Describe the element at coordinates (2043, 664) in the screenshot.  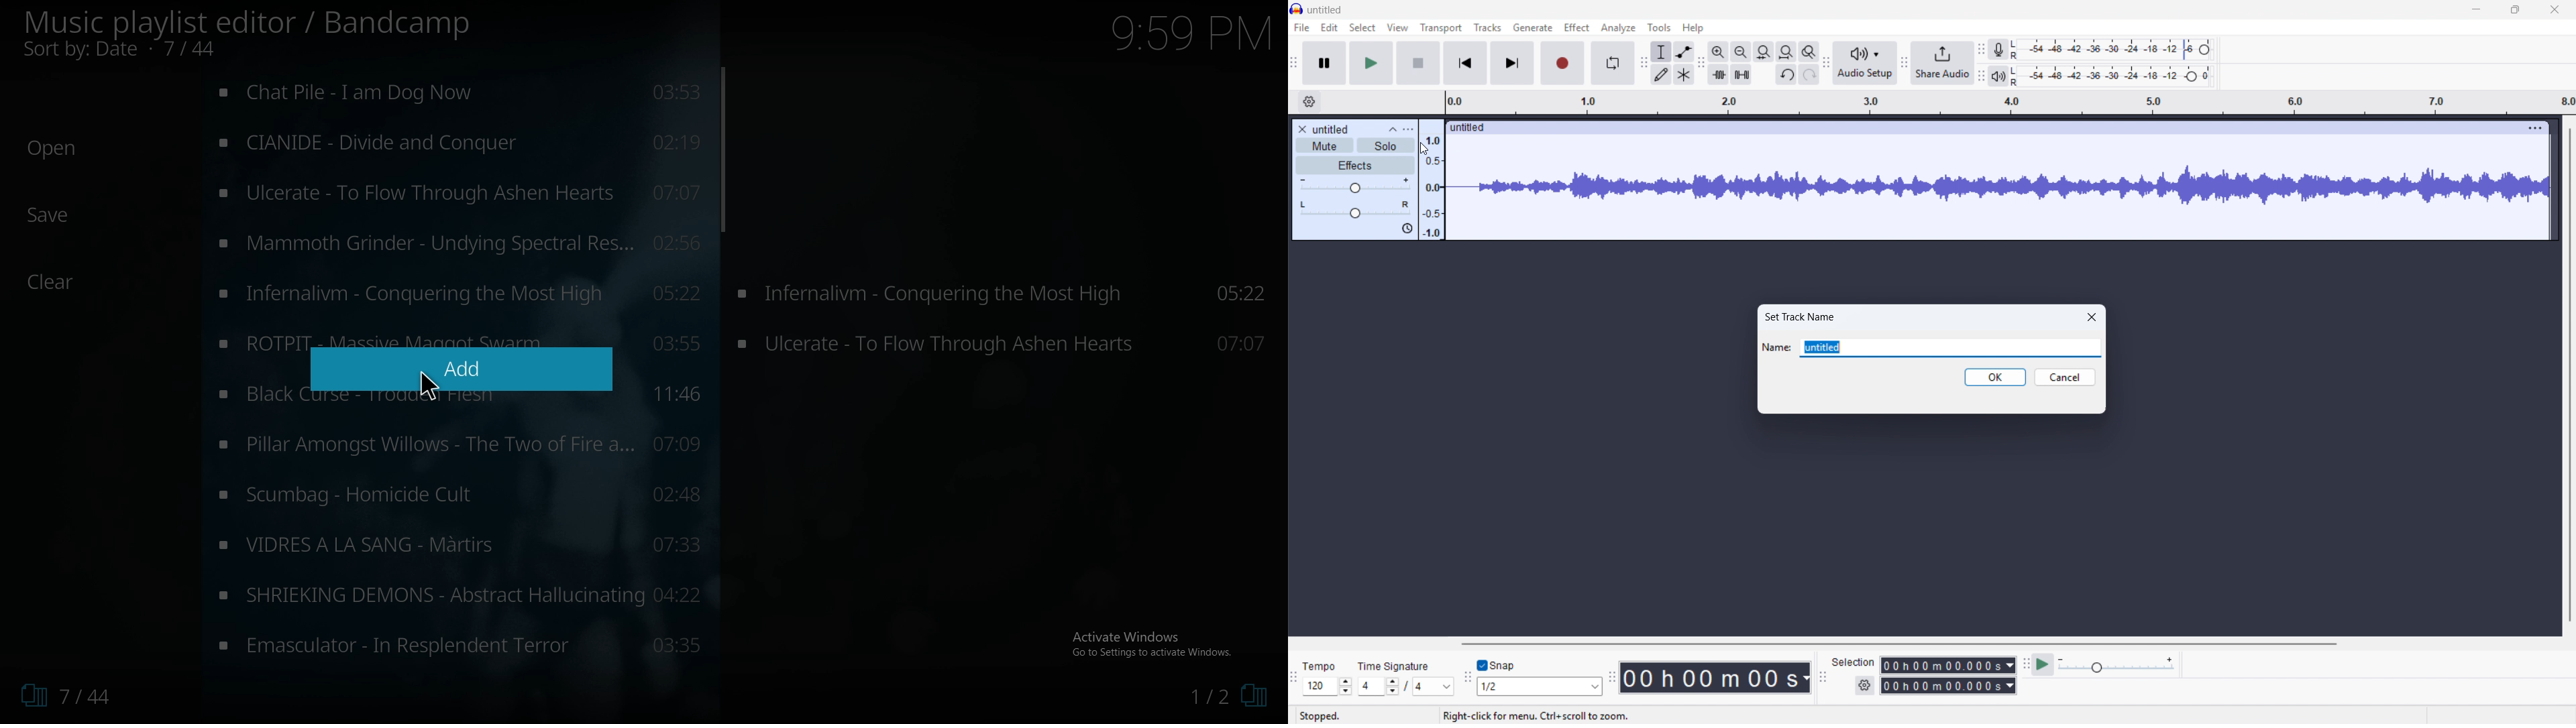
I see `Play at speed ` at that location.